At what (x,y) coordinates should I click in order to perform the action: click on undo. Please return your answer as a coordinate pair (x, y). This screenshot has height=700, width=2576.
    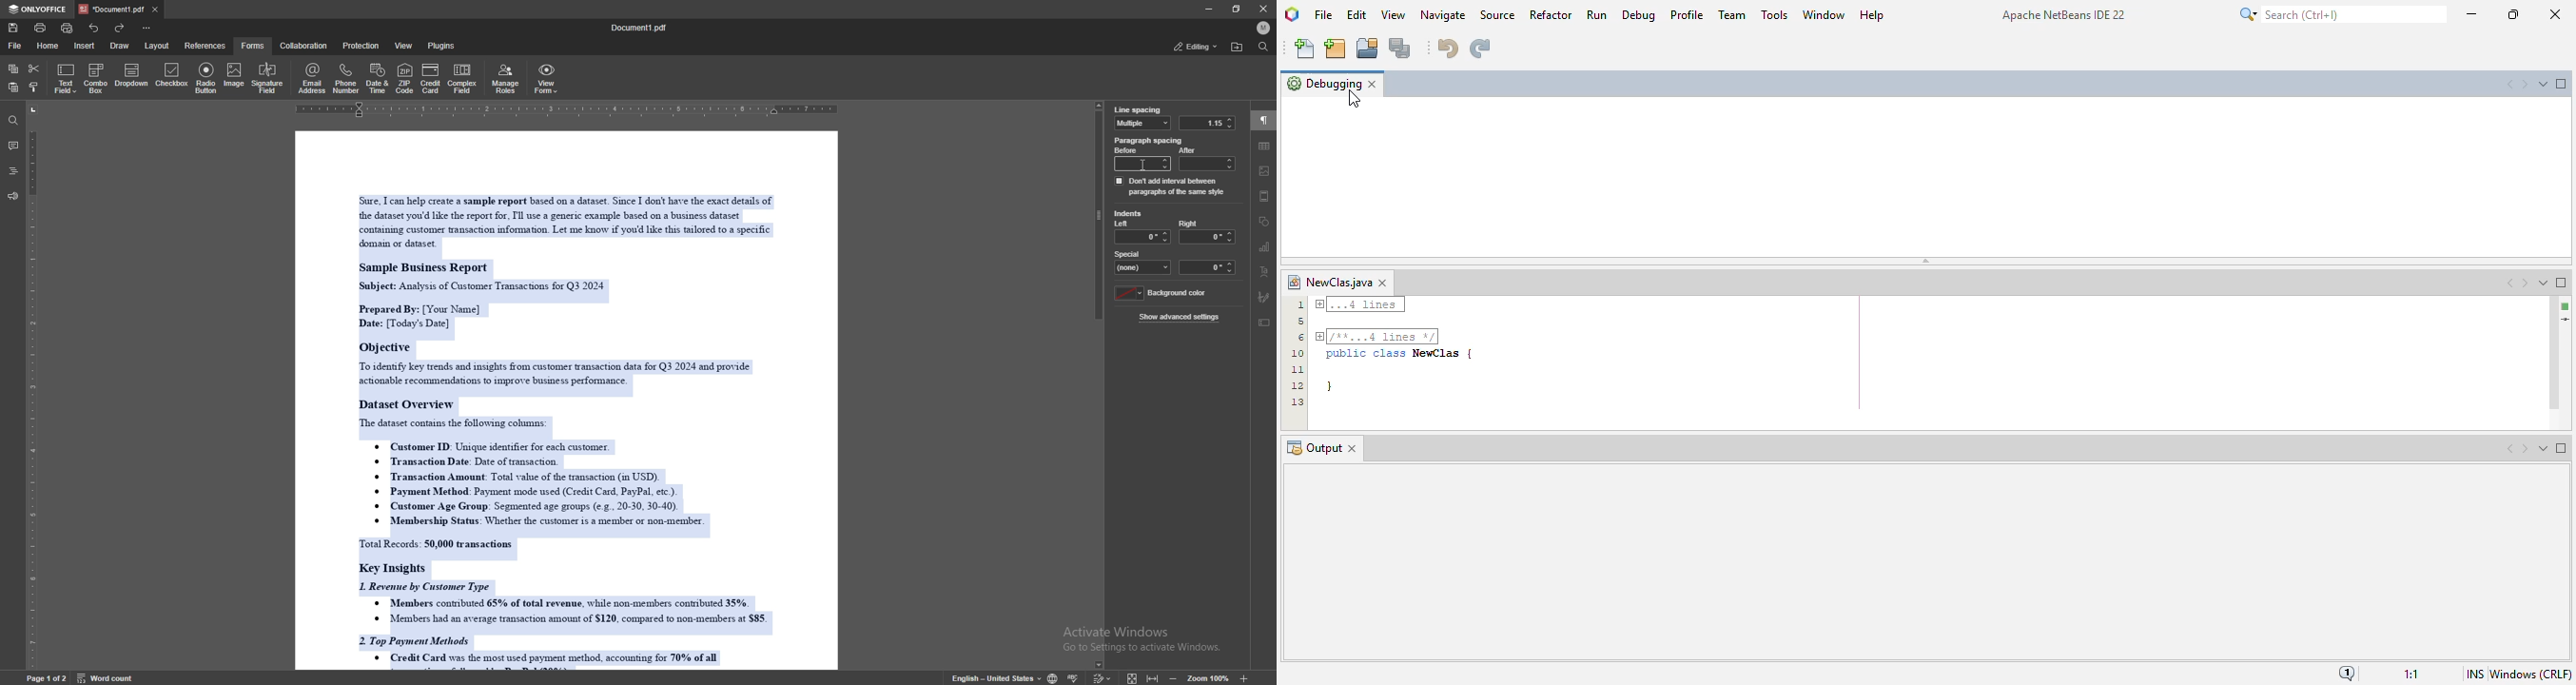
    Looking at the image, I should click on (94, 28).